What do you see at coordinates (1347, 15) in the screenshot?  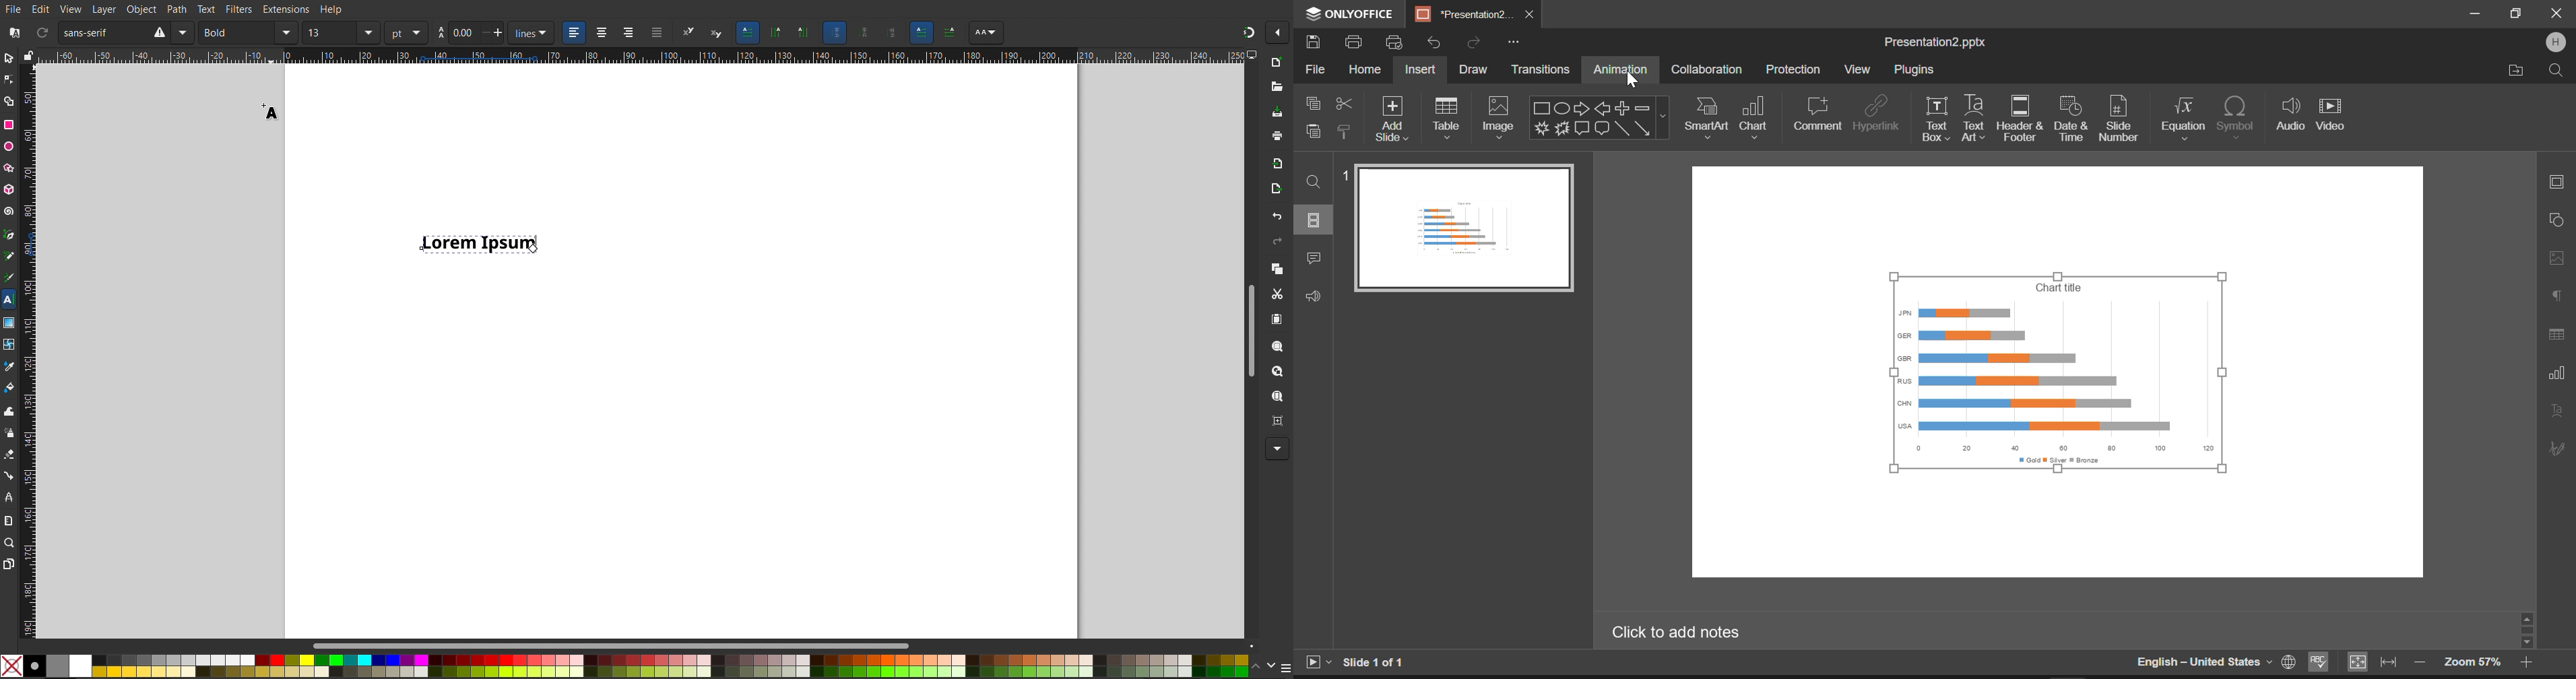 I see `ONLYOFFICE` at bounding box center [1347, 15].